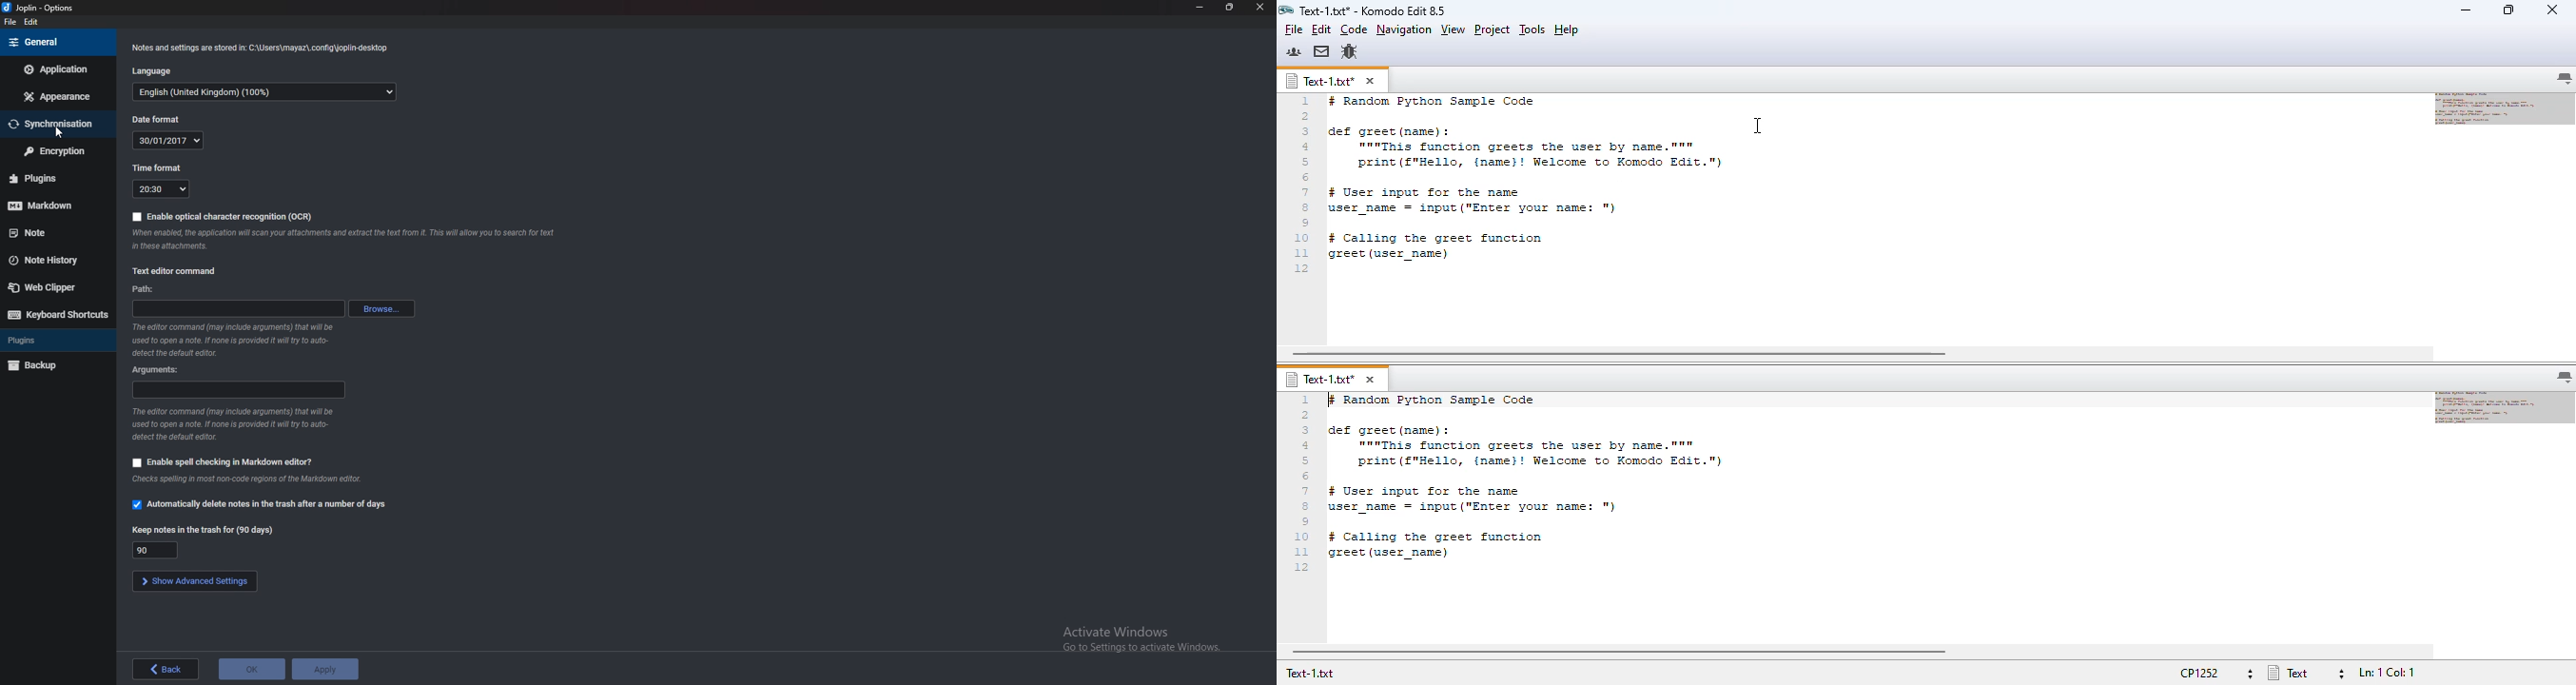 The height and width of the screenshot is (700, 2576). I want to click on markdown, so click(52, 205).